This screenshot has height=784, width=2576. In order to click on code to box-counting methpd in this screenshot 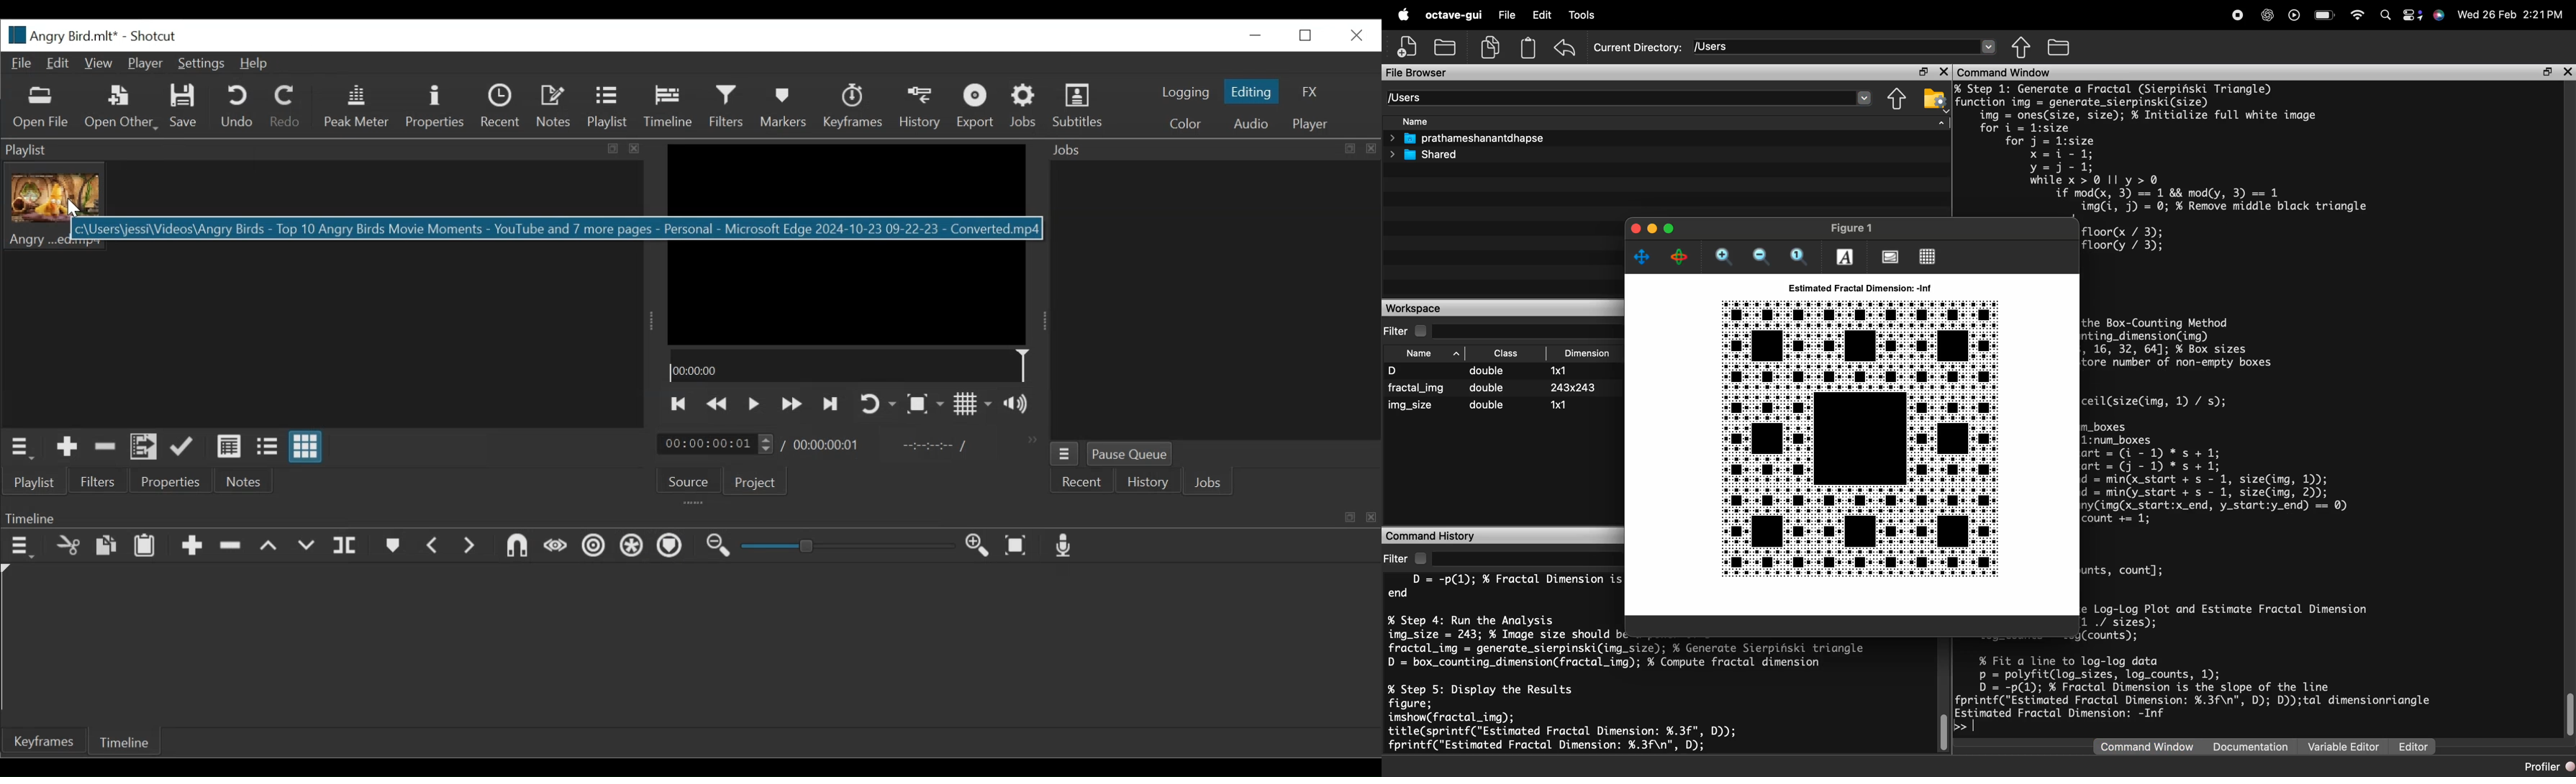, I will do `click(2197, 343)`.